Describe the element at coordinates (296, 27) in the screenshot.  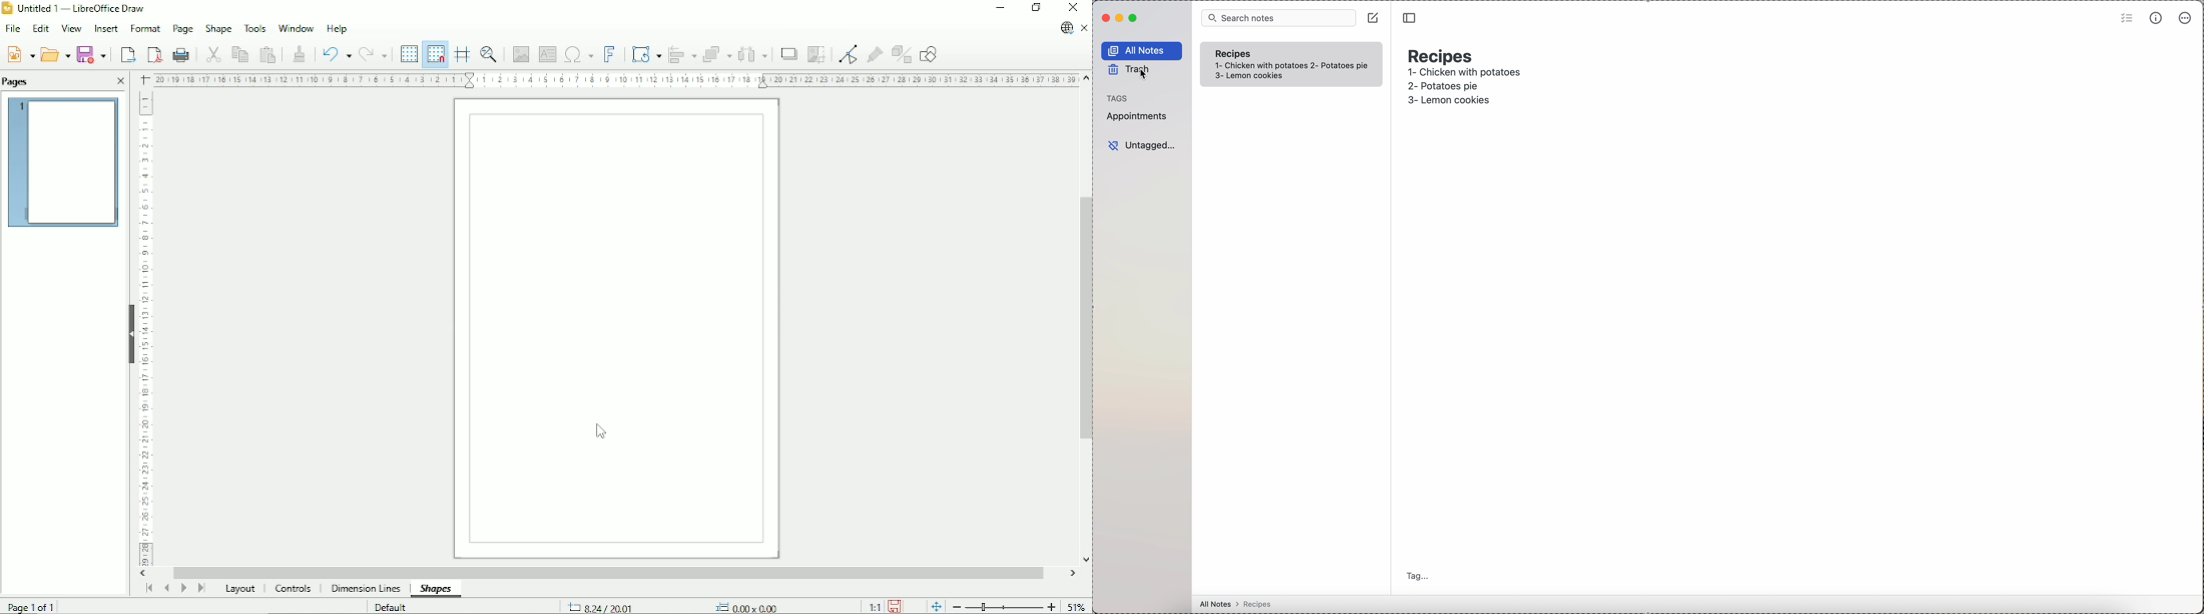
I see `Window` at that location.